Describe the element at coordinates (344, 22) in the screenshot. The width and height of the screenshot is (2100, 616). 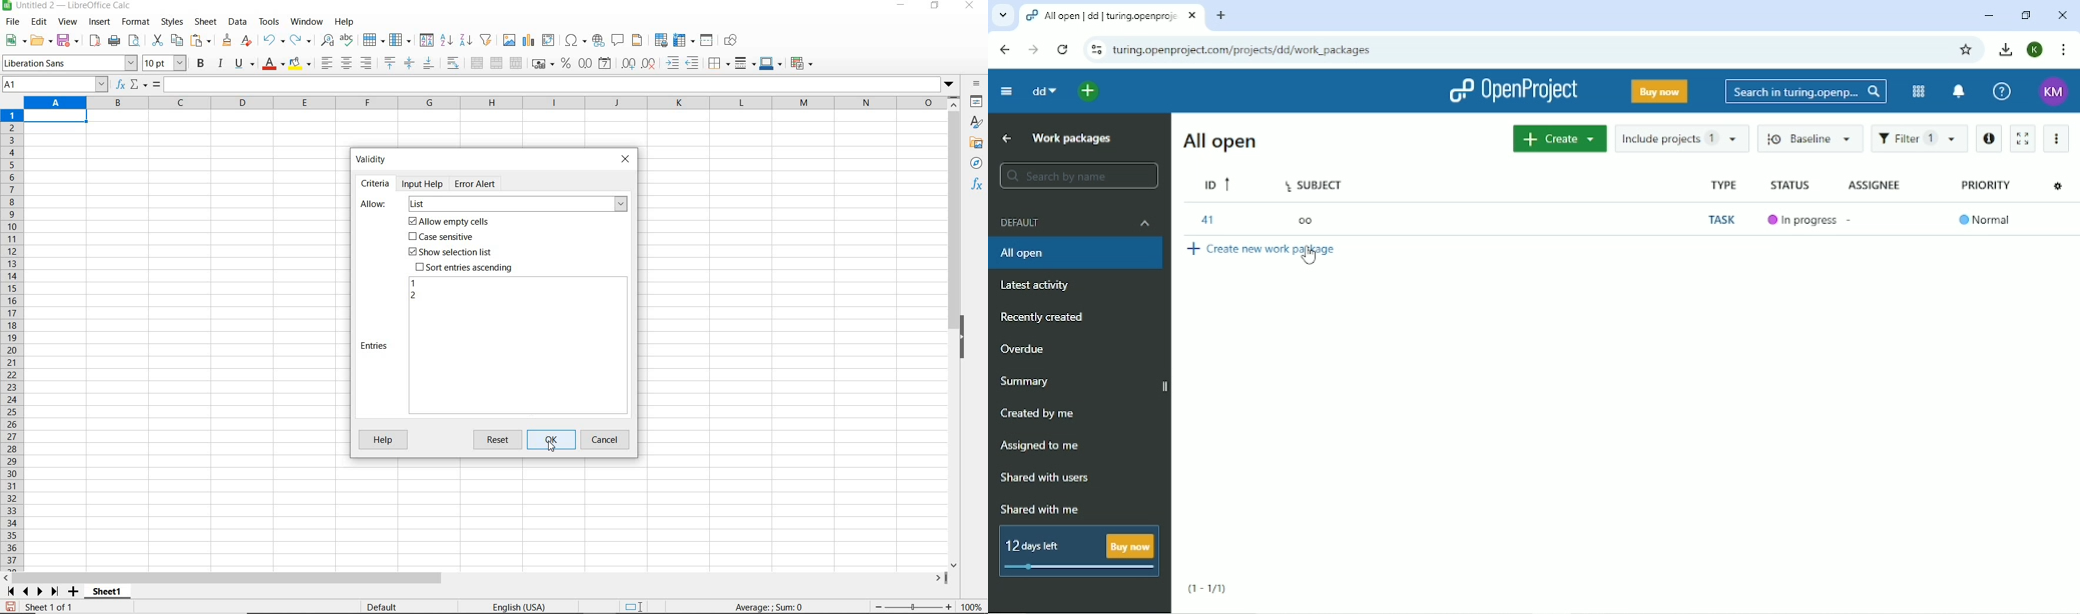
I see `help` at that location.